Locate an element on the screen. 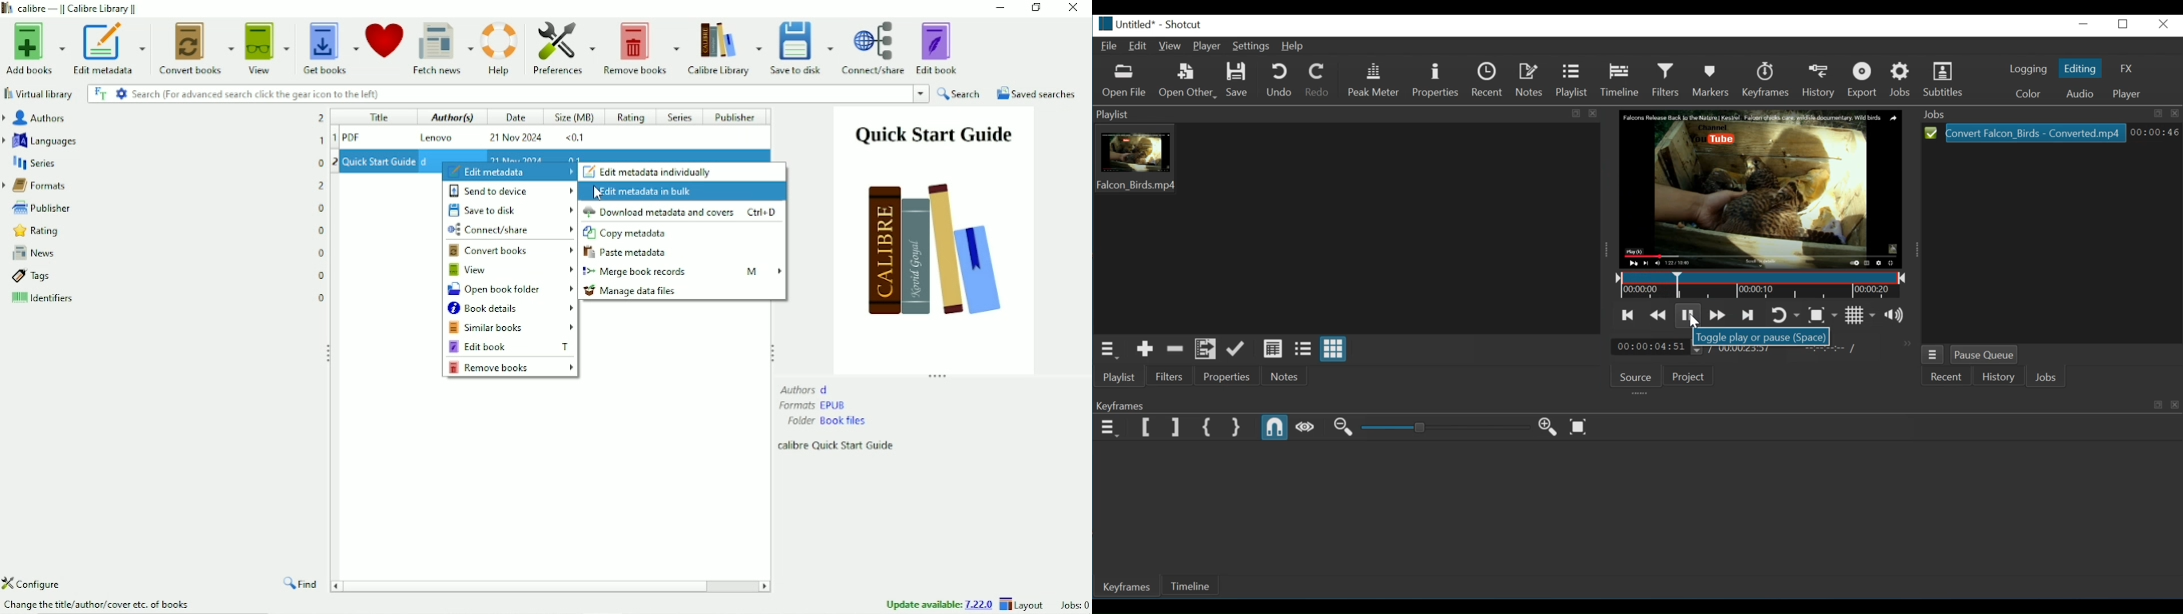  Connect/Share is located at coordinates (510, 229).